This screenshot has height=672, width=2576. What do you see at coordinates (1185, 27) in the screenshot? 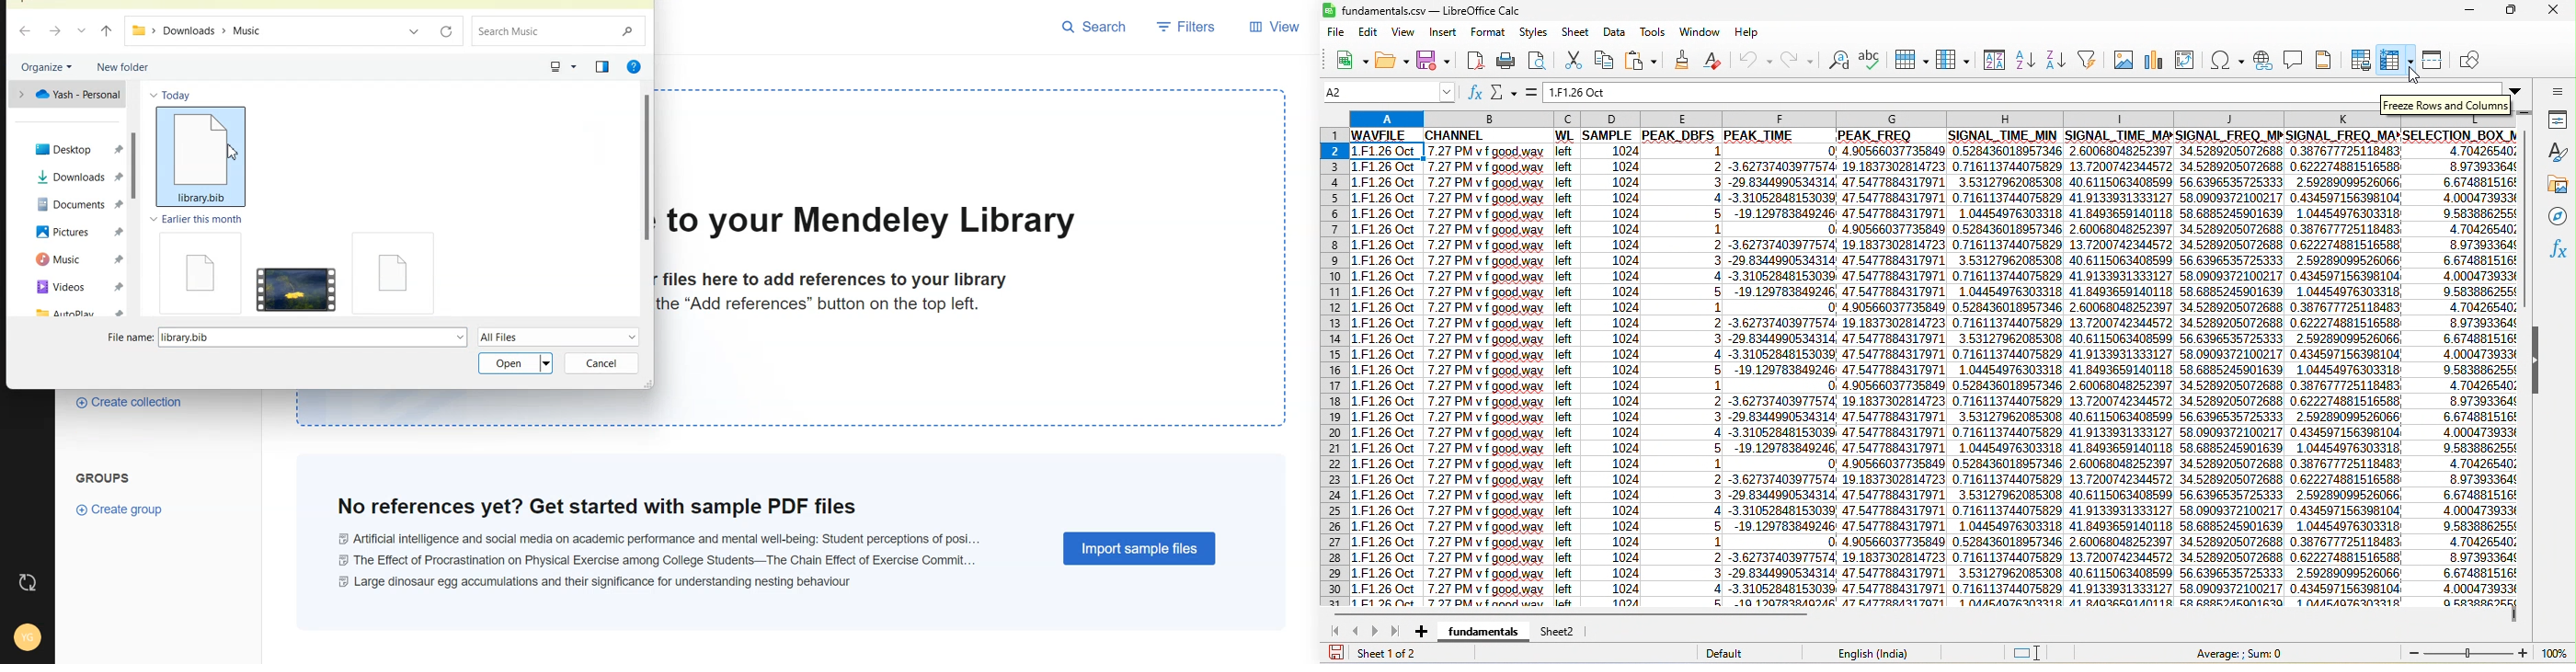
I see `Filters` at bounding box center [1185, 27].